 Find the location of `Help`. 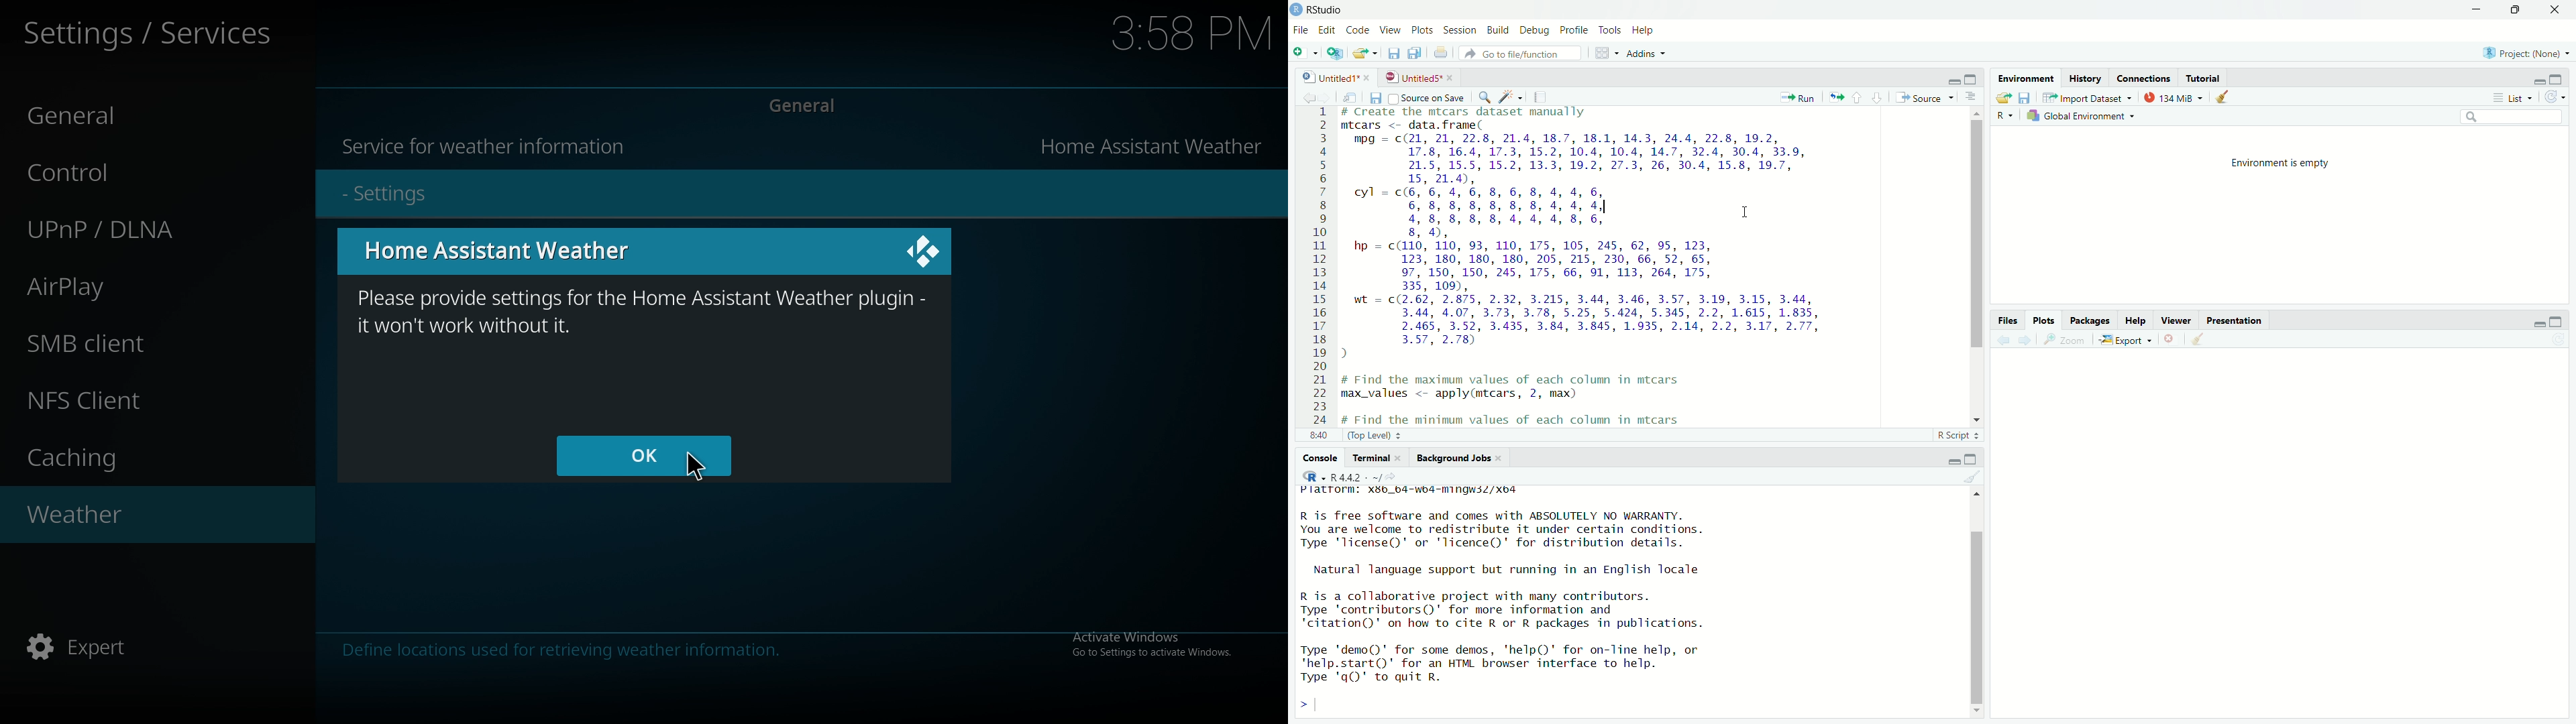

Help is located at coordinates (1648, 29).